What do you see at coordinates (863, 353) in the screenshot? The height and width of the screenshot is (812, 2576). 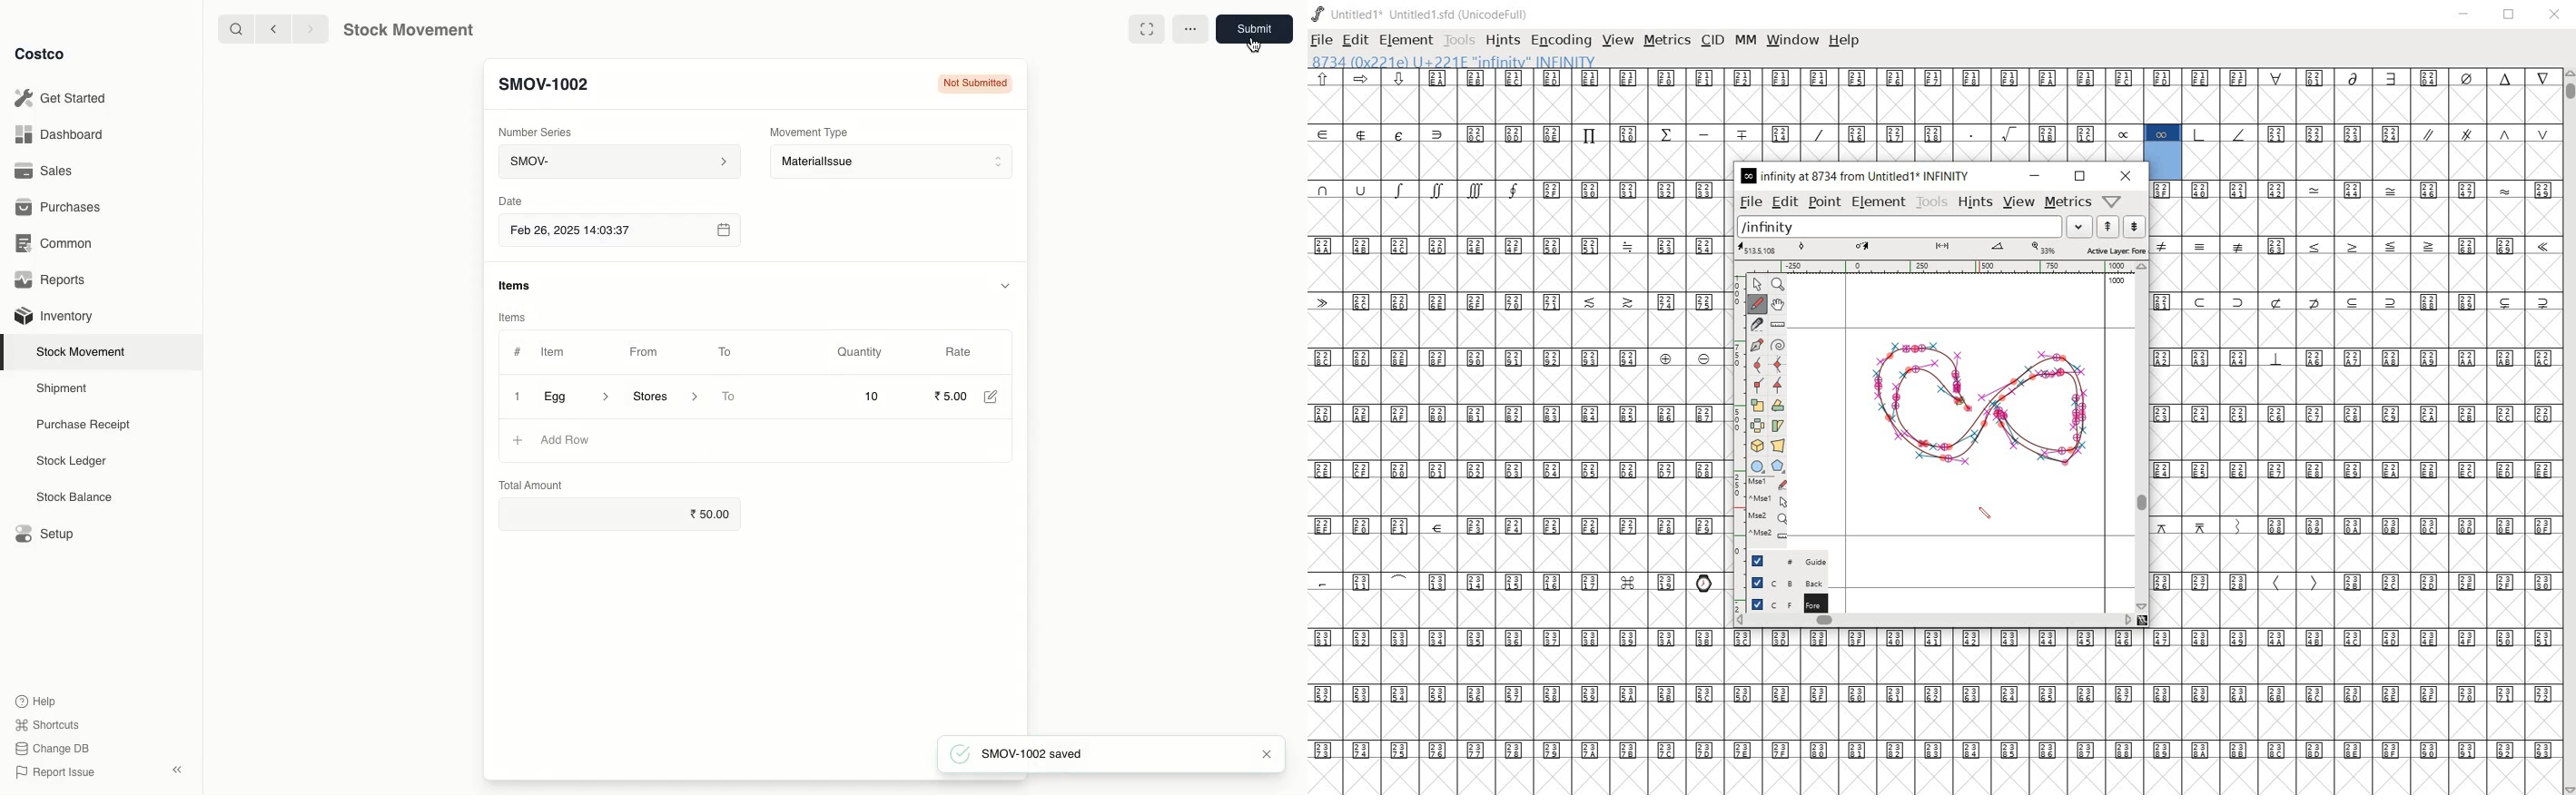 I see `Quantity` at bounding box center [863, 353].